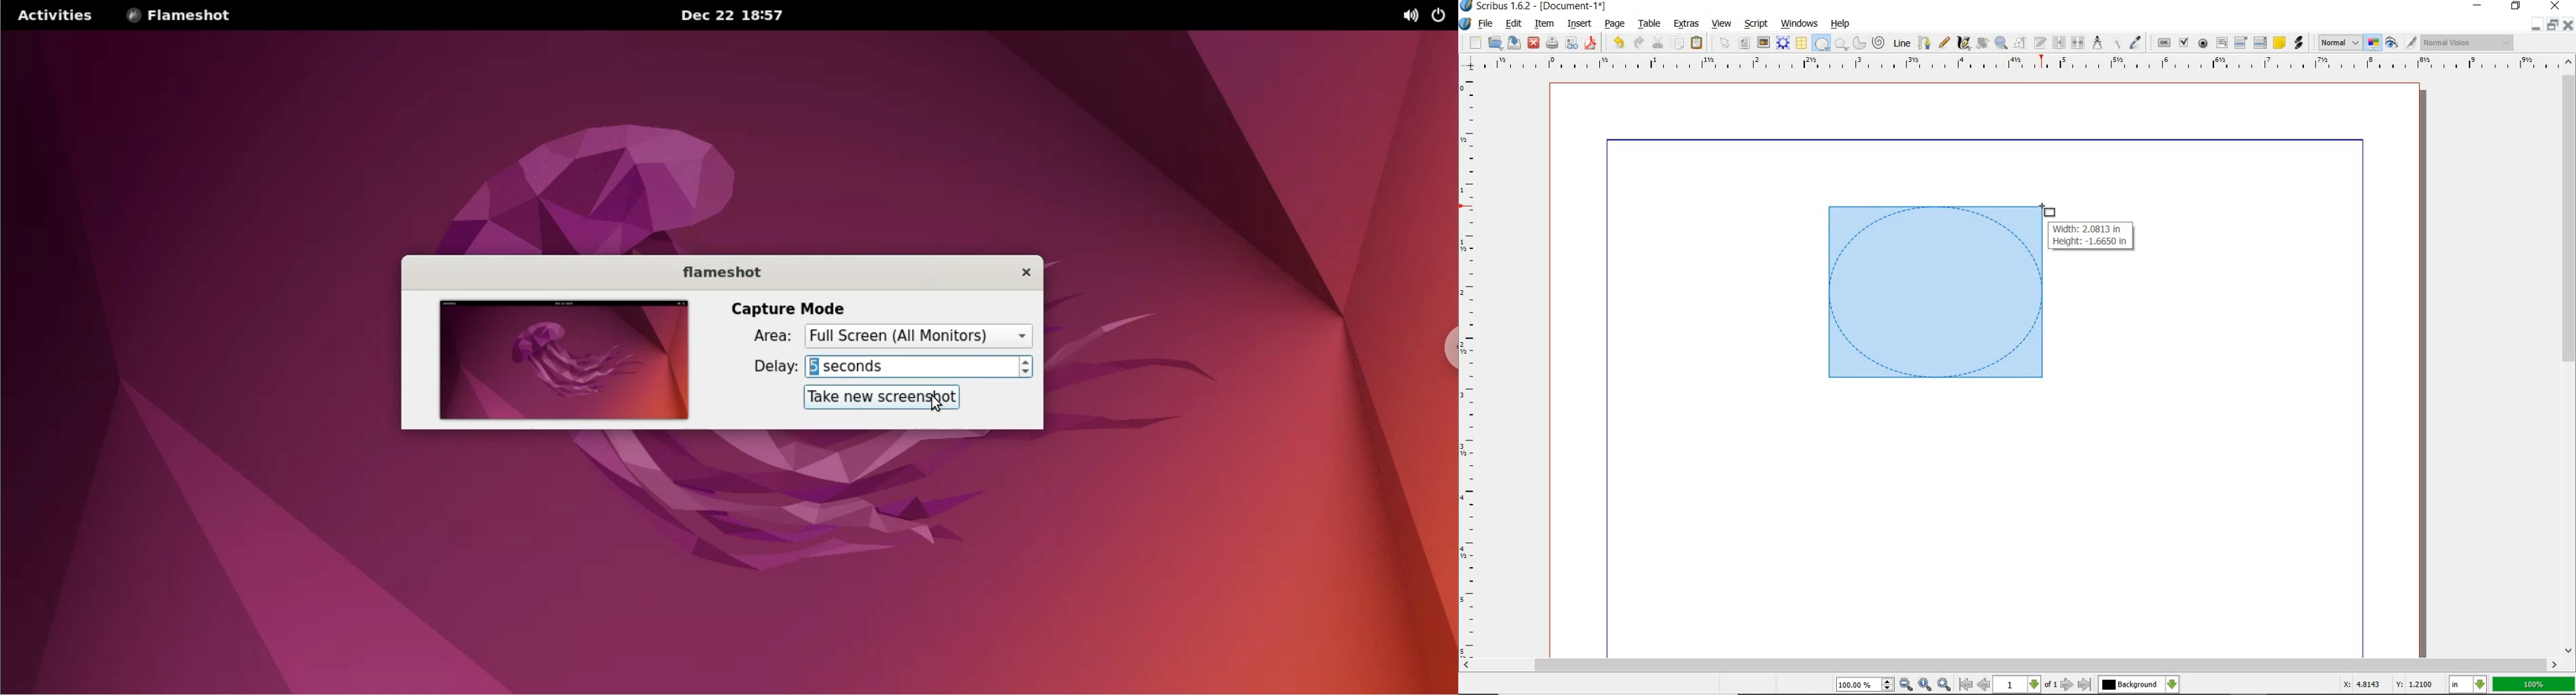  I want to click on PDF LIST BOX, so click(2262, 43).